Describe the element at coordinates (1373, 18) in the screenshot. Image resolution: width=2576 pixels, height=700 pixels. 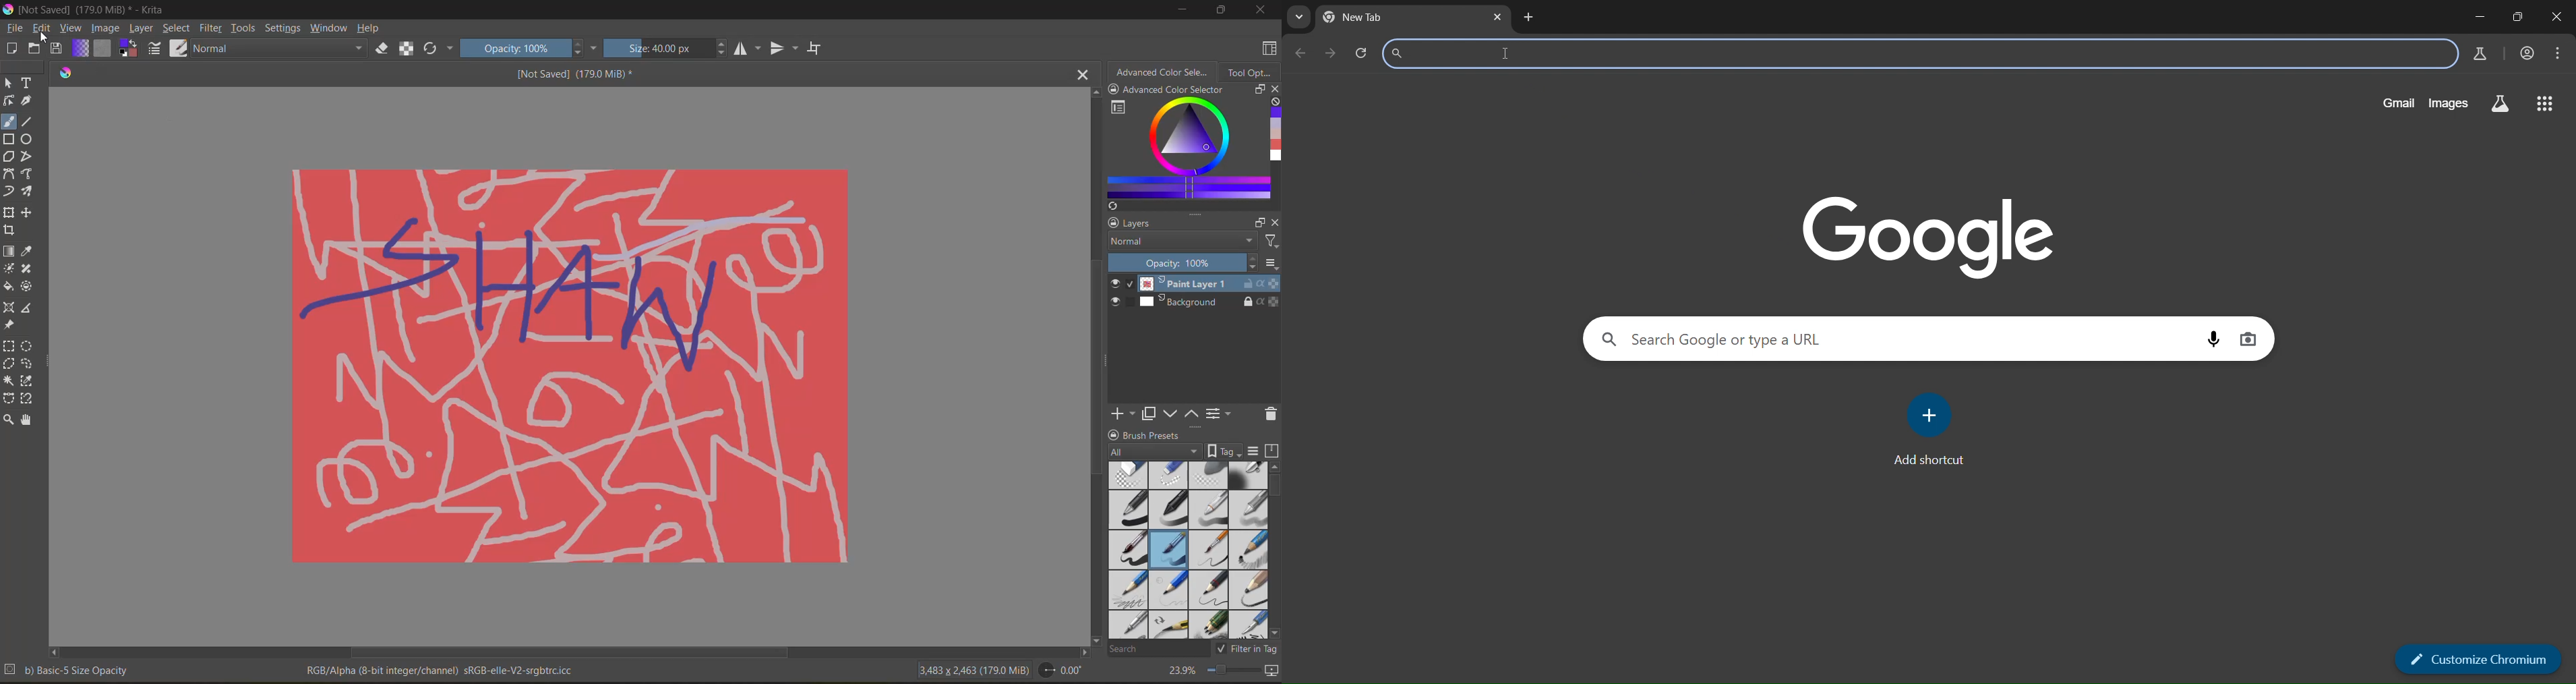
I see `current tab` at that location.